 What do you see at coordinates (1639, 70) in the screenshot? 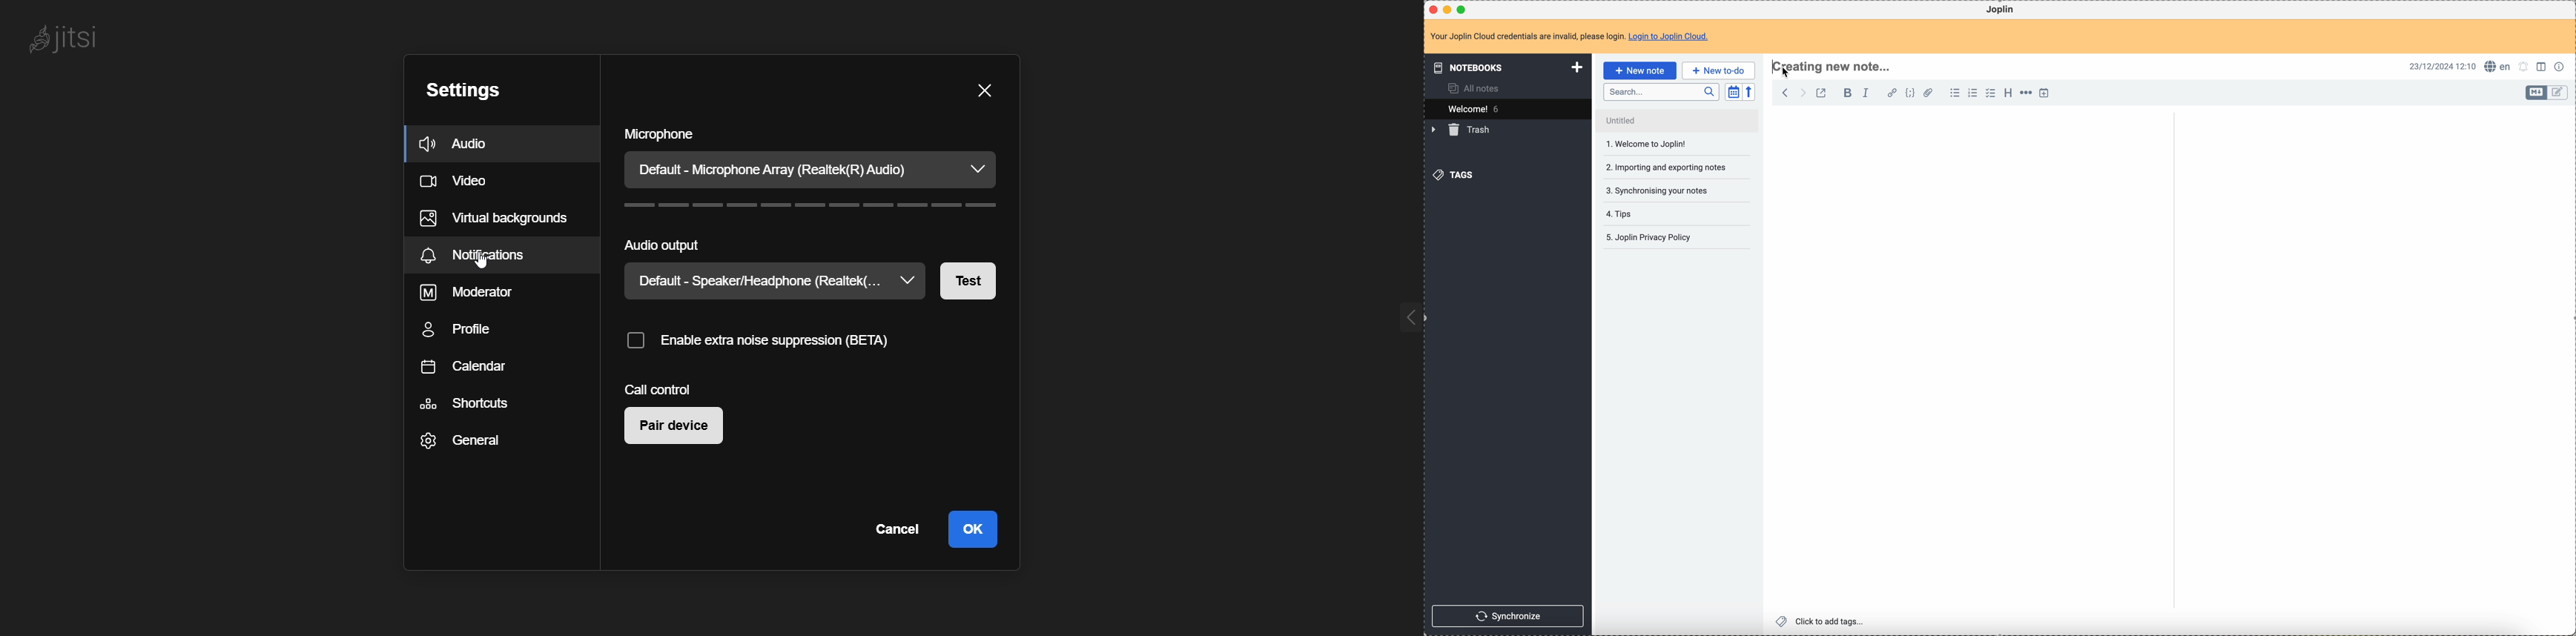
I see `click on new note` at bounding box center [1639, 70].